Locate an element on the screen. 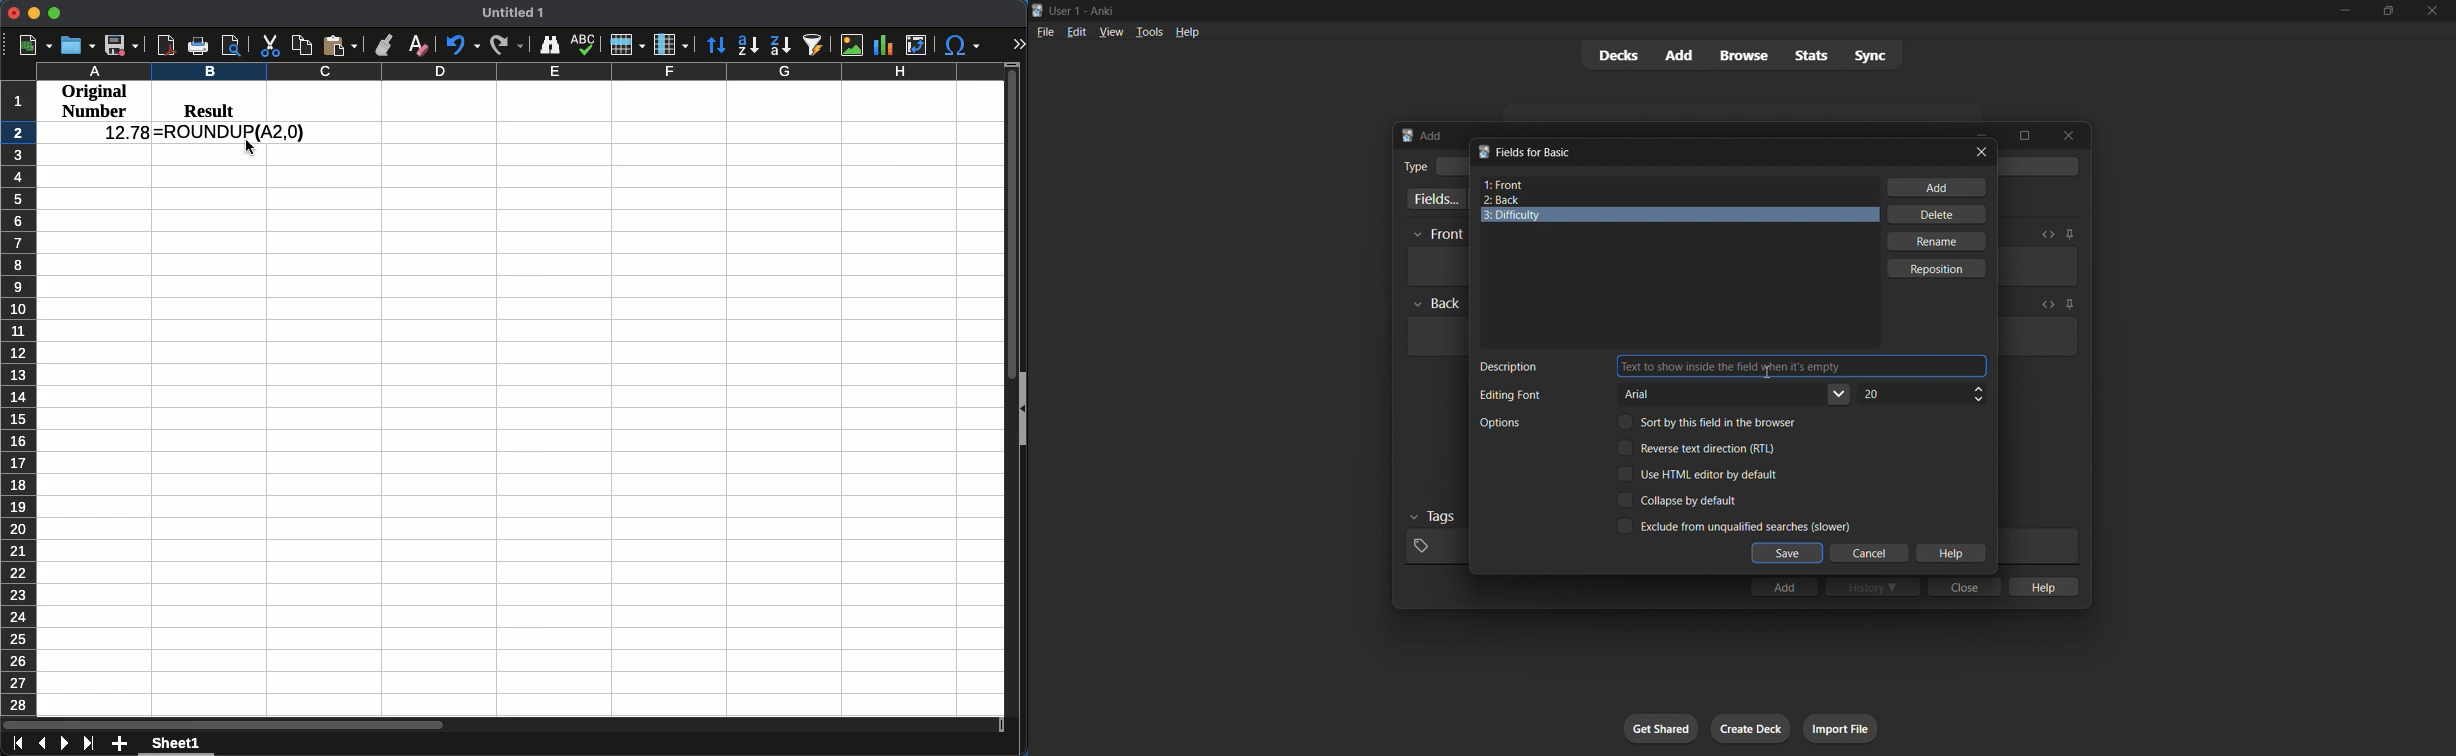 The height and width of the screenshot is (756, 2464). Anki logo is located at coordinates (1407, 135).